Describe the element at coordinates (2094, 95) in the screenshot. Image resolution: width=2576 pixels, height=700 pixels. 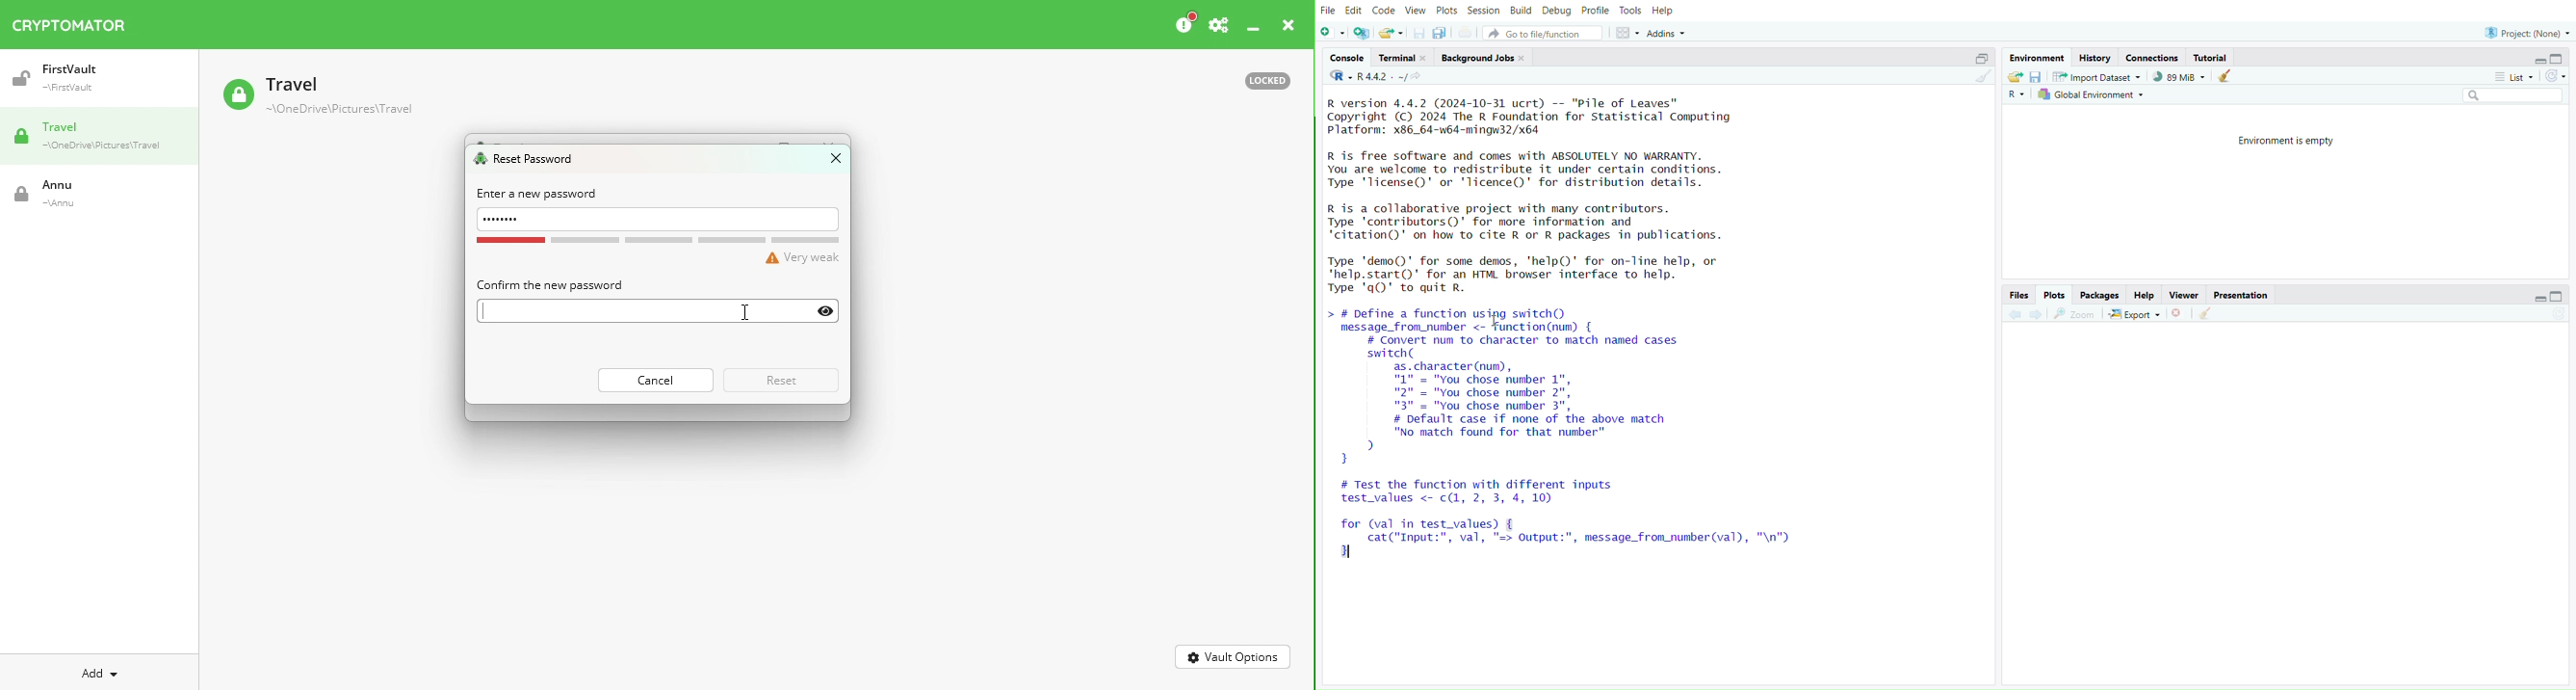
I see `Global environment` at that location.